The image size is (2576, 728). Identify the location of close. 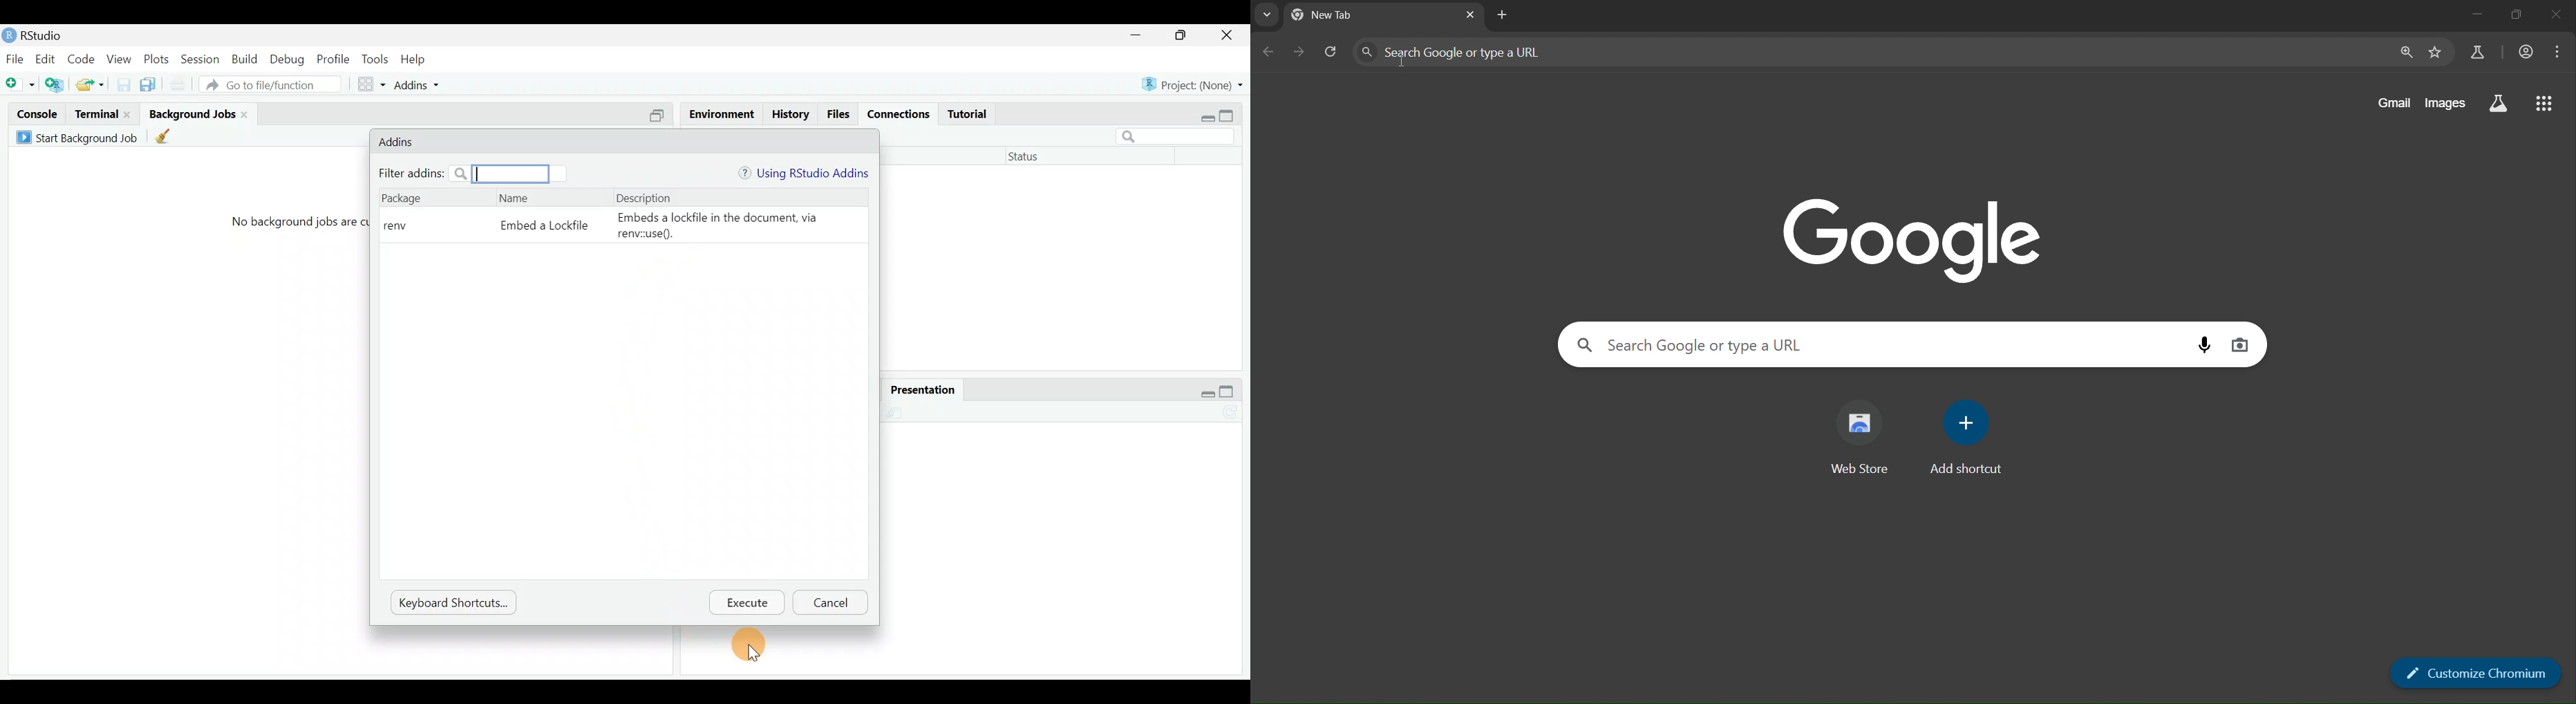
(1227, 35).